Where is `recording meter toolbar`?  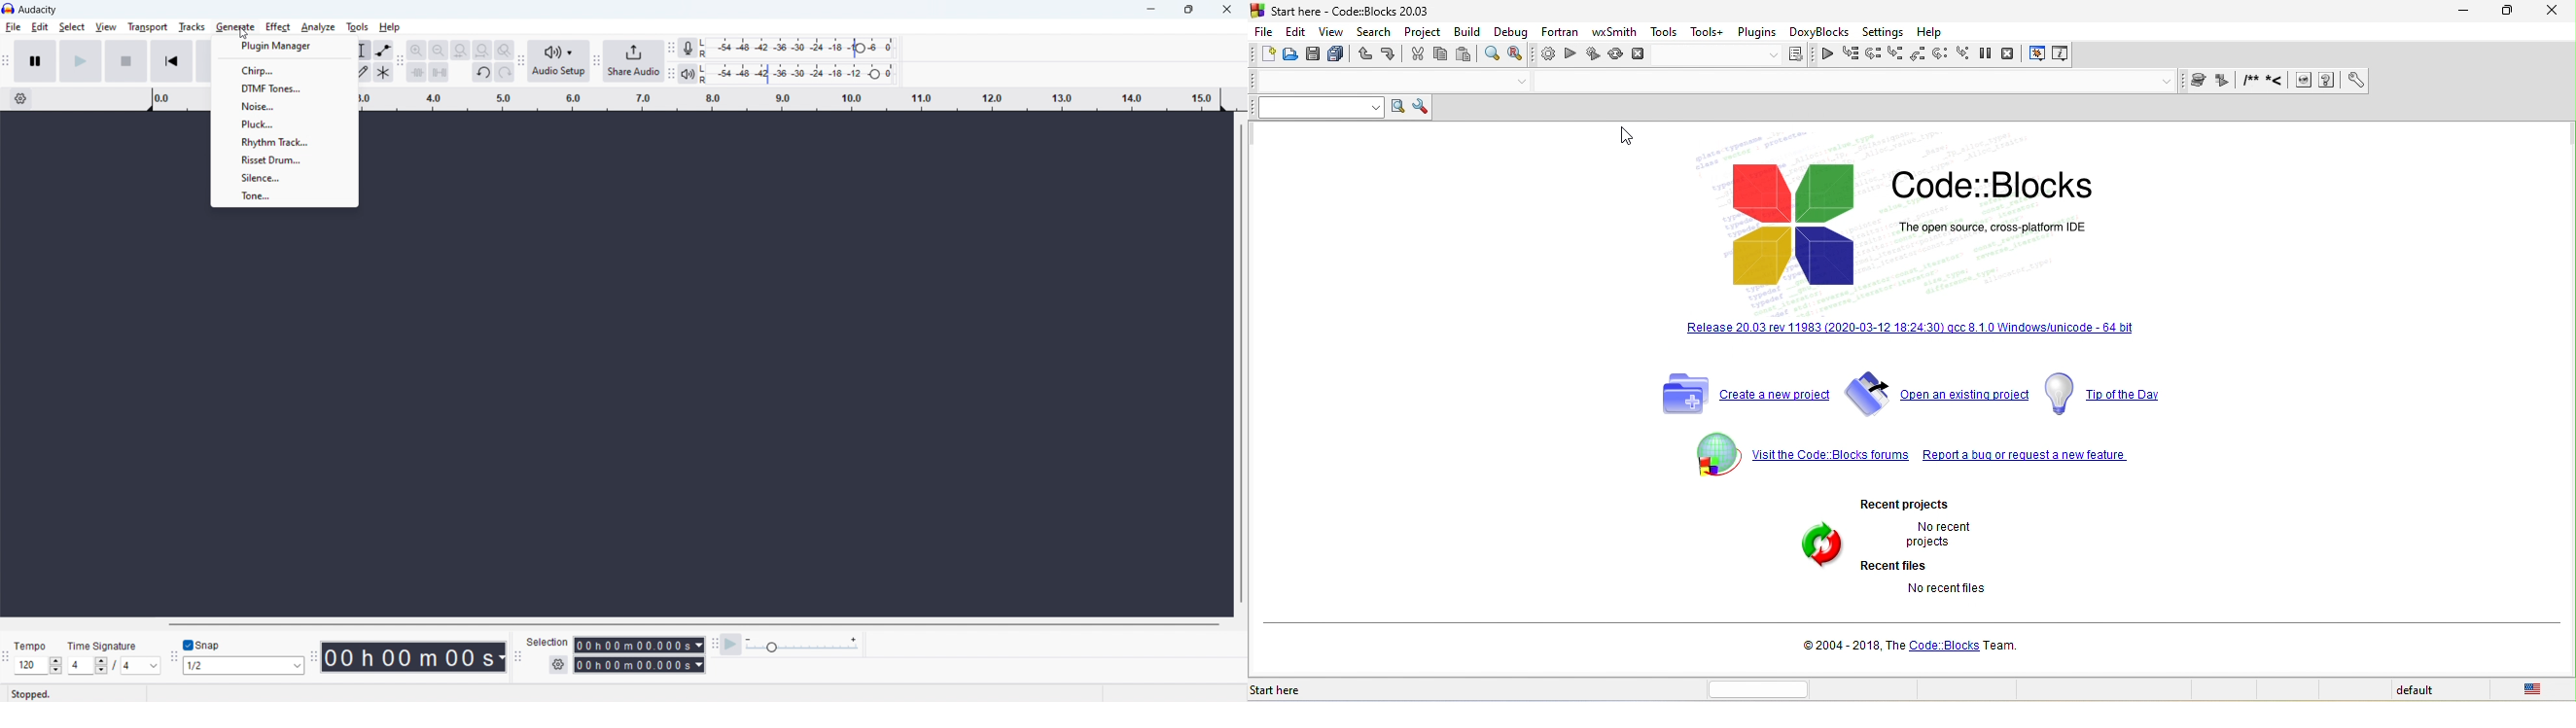 recording meter toolbar is located at coordinates (671, 48).